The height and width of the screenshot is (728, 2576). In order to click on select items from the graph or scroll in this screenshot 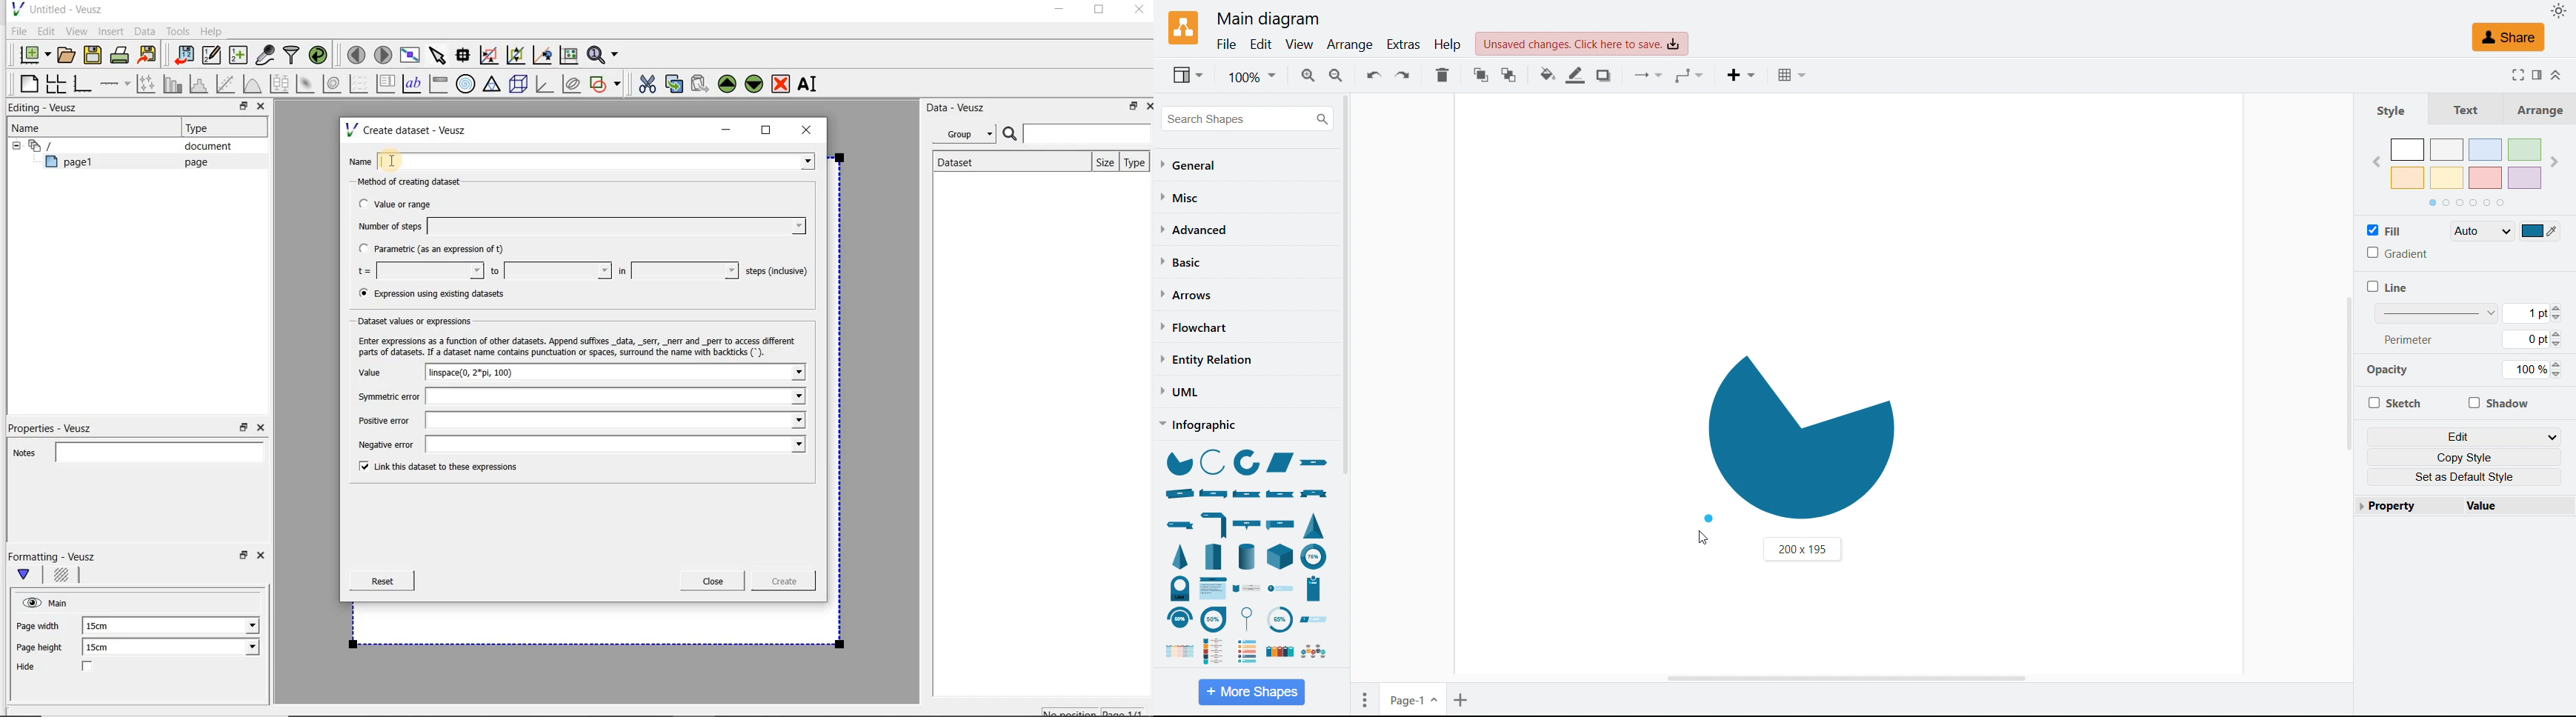, I will do `click(437, 54)`.